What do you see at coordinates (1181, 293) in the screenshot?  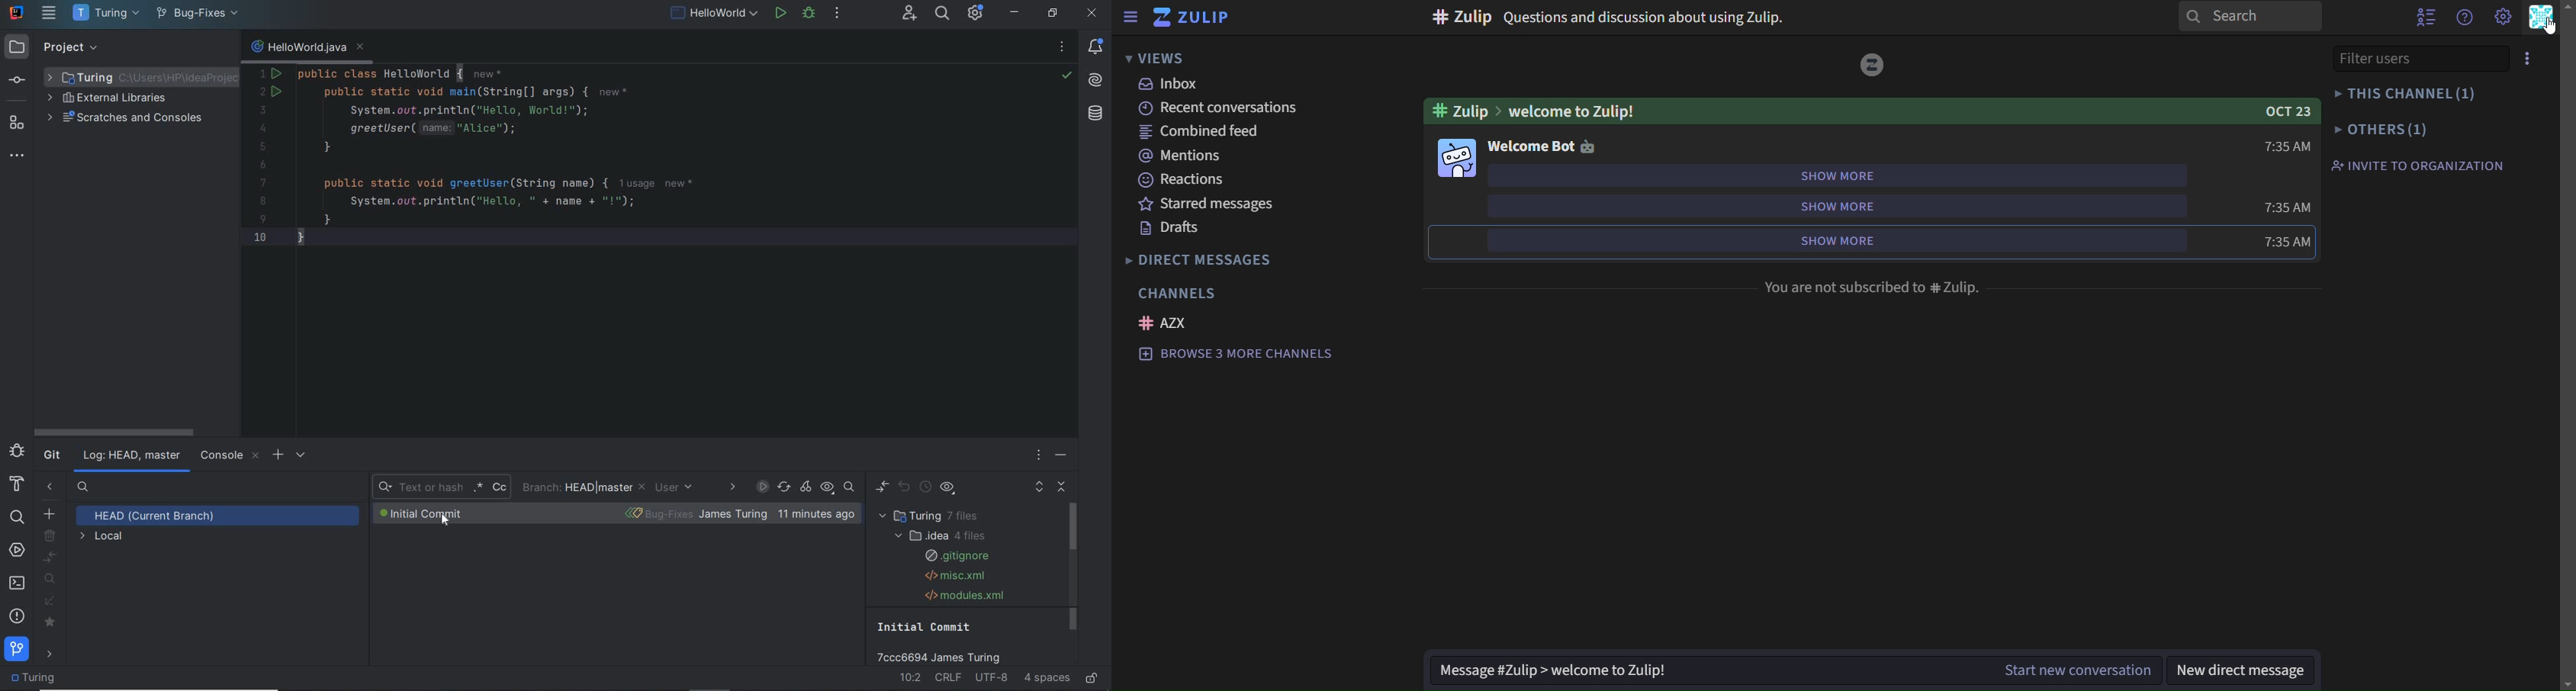 I see `channels` at bounding box center [1181, 293].